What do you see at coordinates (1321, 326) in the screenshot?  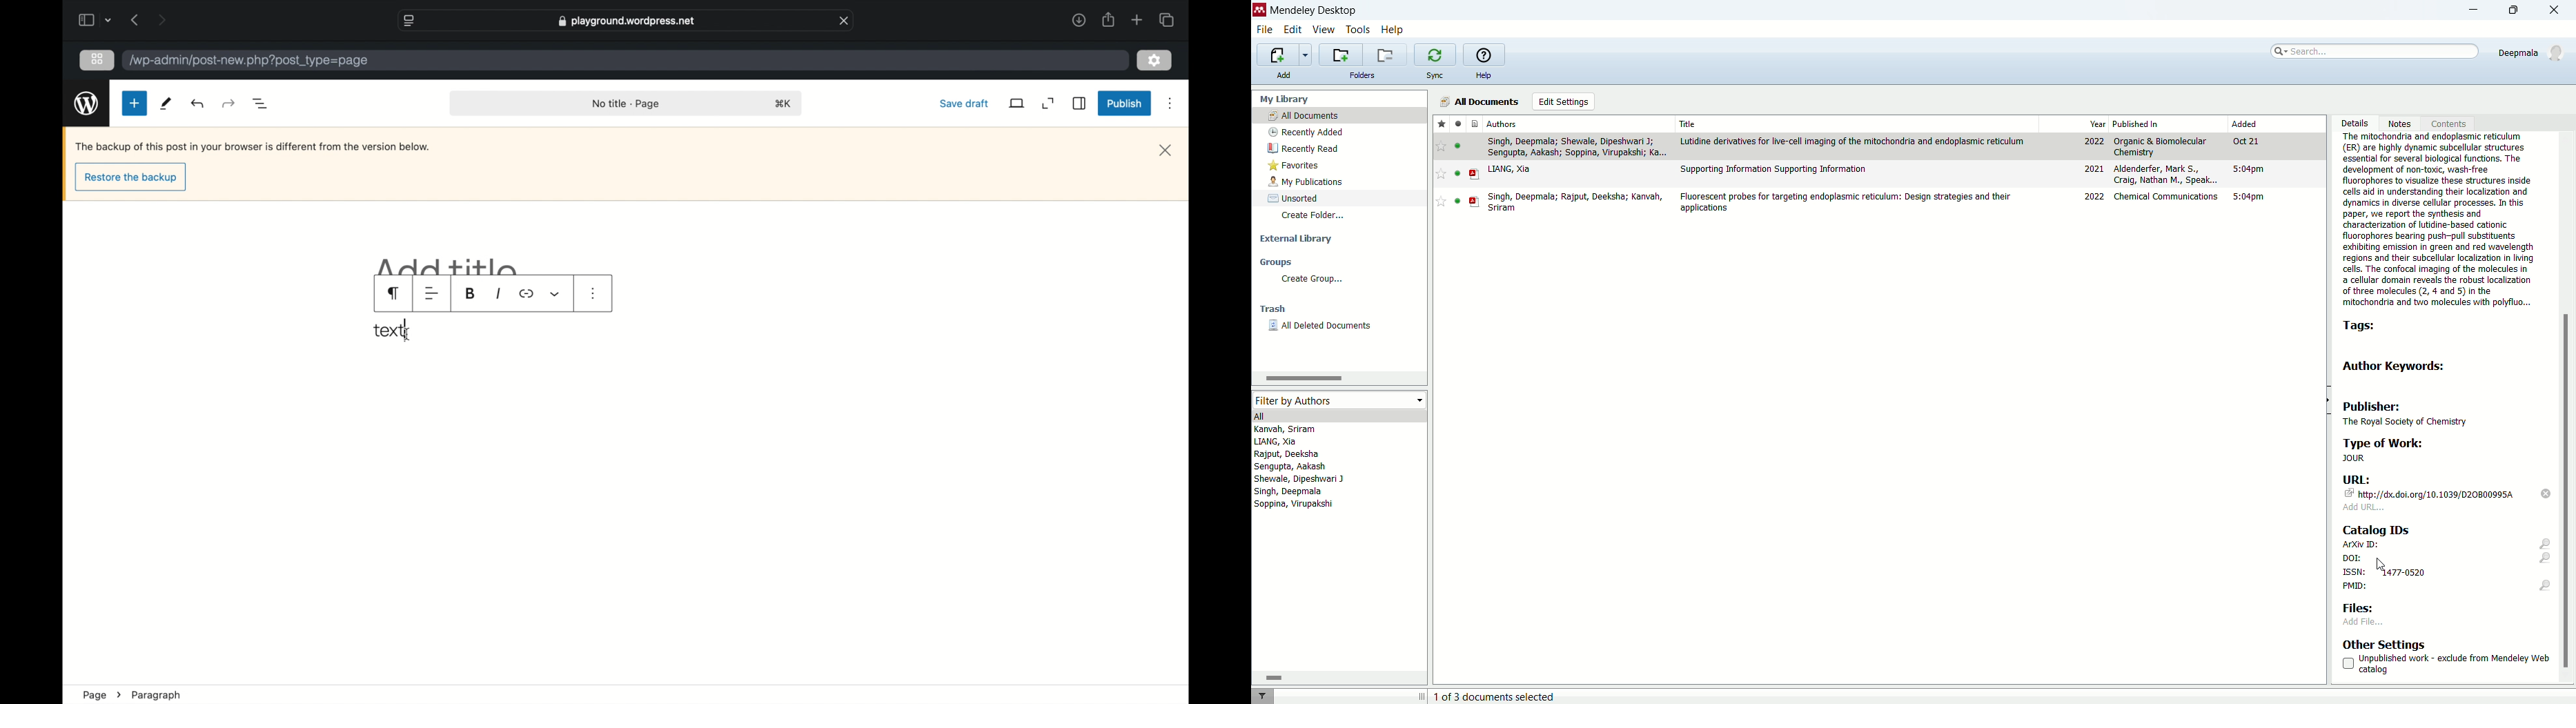 I see `all deleted documents` at bounding box center [1321, 326].